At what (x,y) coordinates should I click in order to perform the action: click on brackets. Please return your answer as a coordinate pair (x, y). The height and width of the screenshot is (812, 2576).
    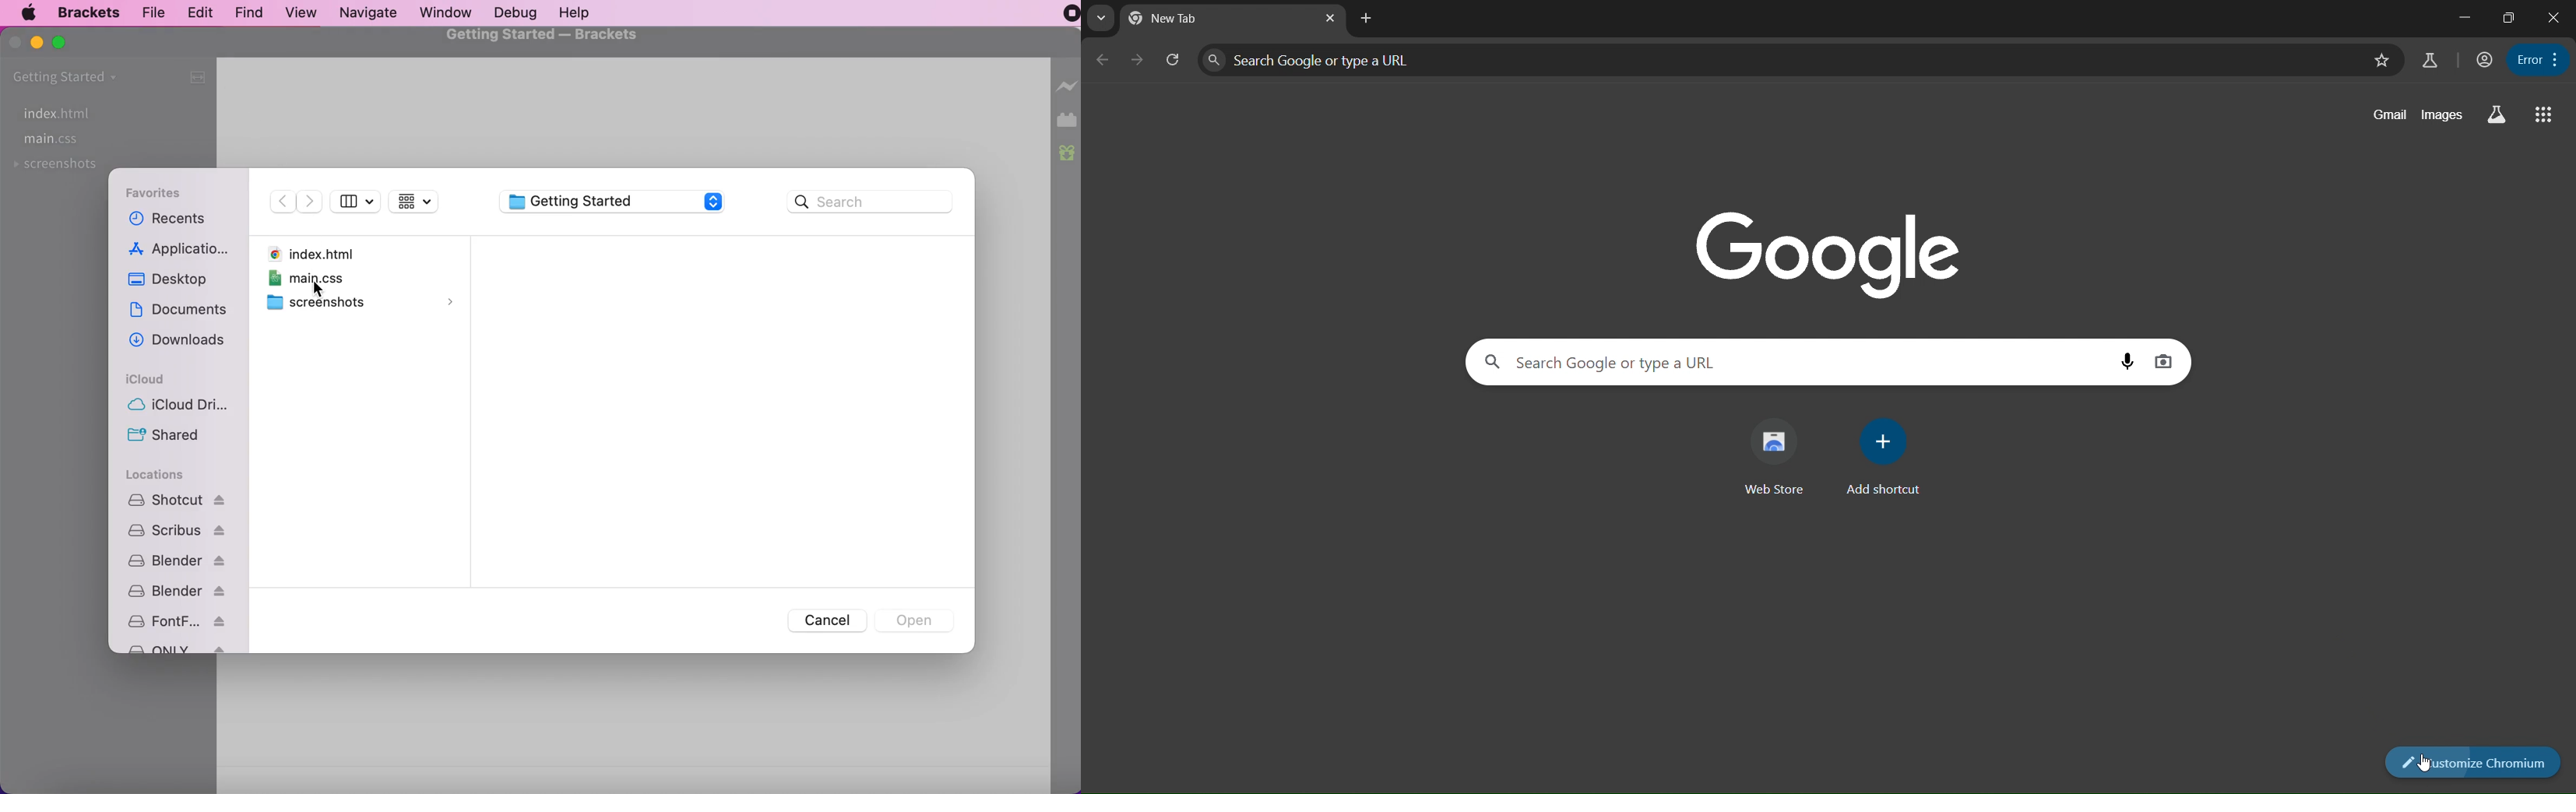
    Looking at the image, I should click on (90, 12).